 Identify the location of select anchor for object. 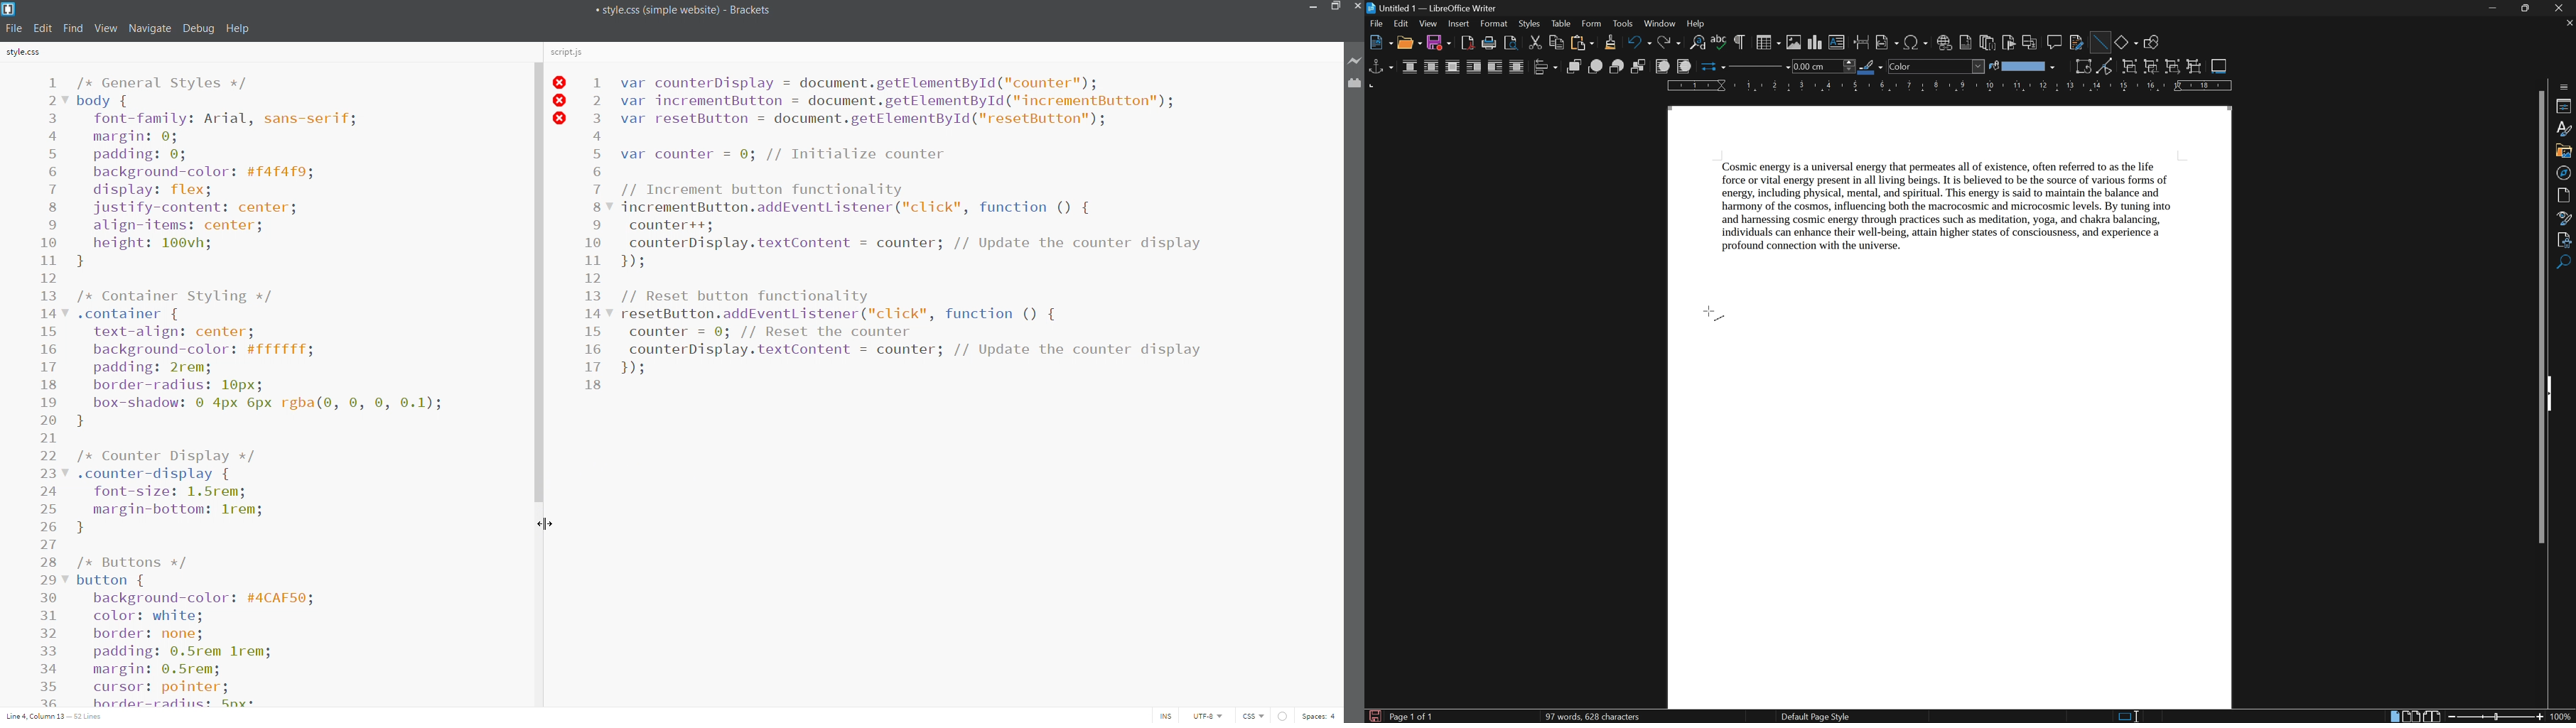
(1379, 67).